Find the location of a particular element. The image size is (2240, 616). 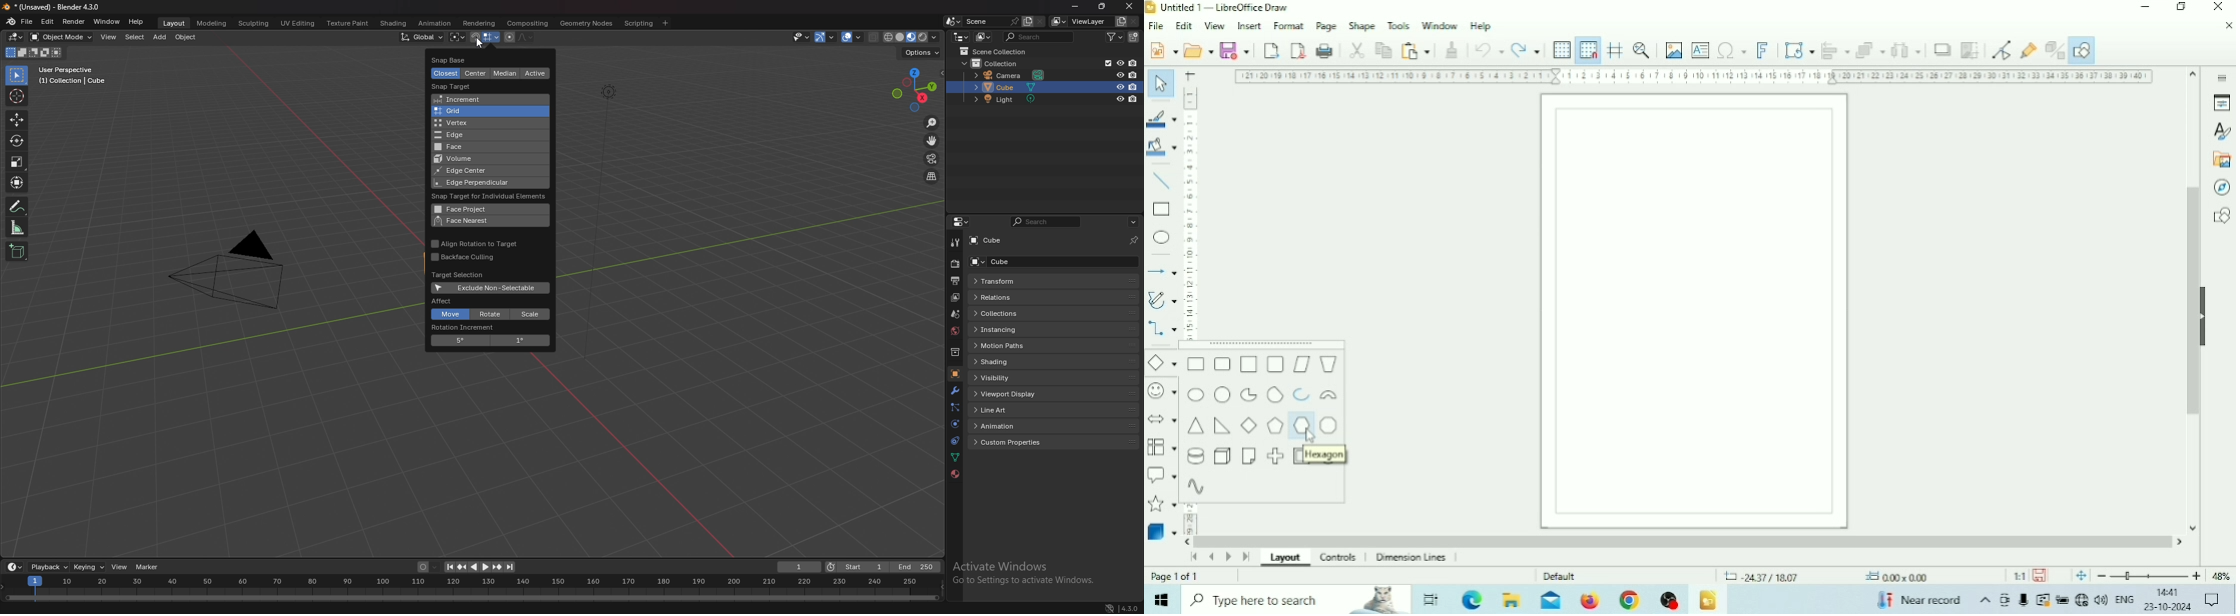

Vertical scrollbar is located at coordinates (2193, 301).